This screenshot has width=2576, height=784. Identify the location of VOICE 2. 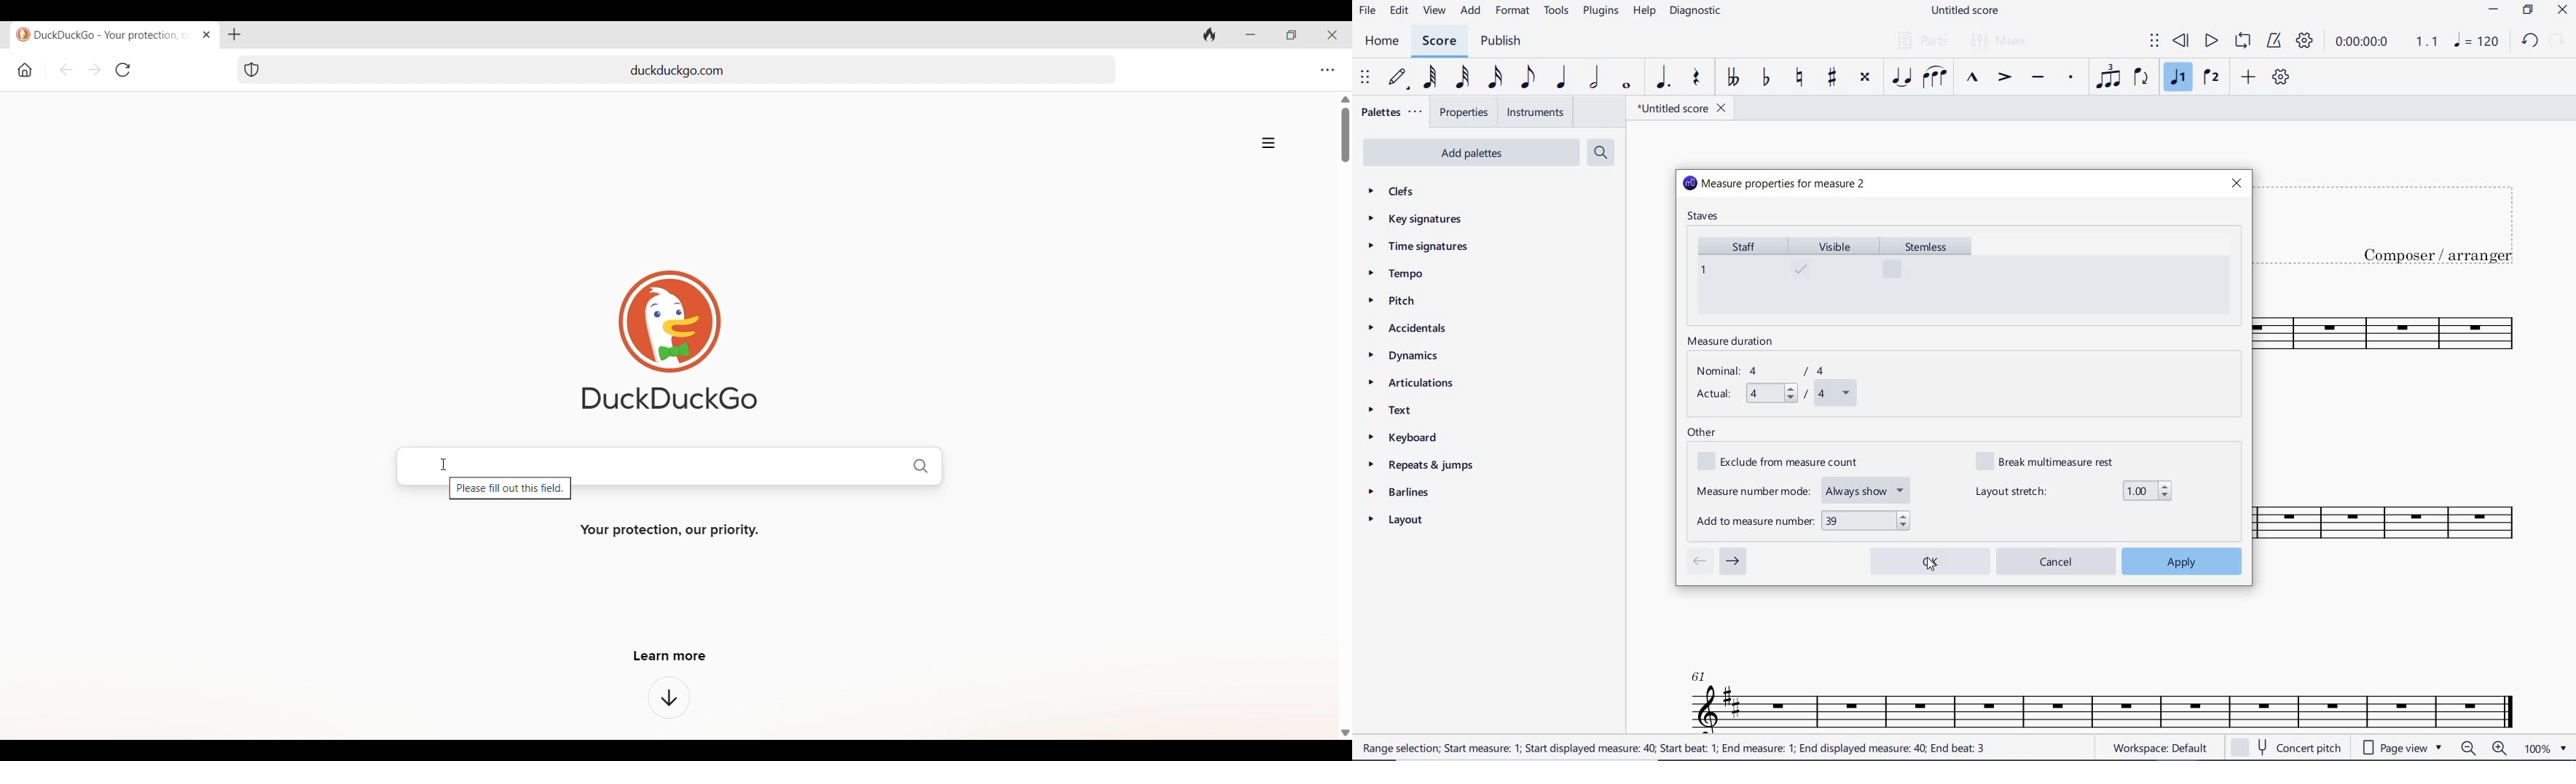
(2212, 78).